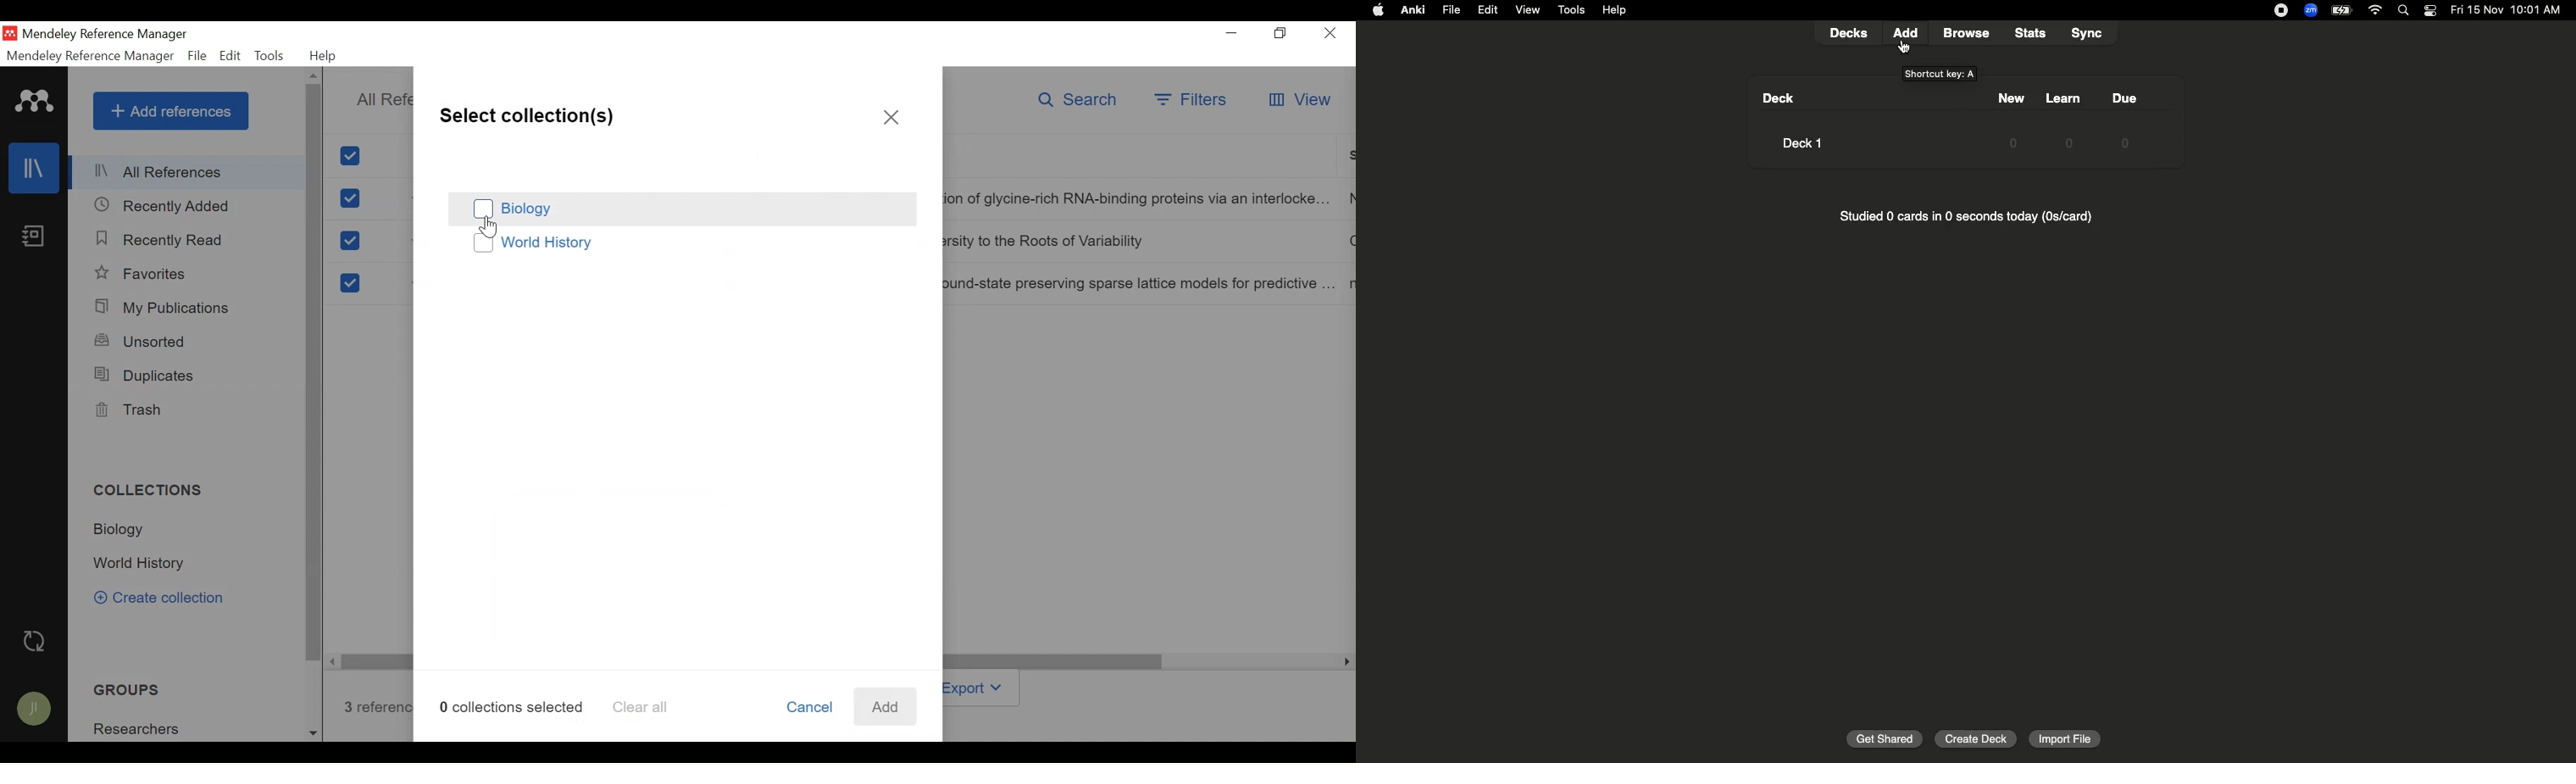 This screenshot has height=784, width=2576. Describe the element at coordinates (2406, 11) in the screenshot. I see `Search` at that location.